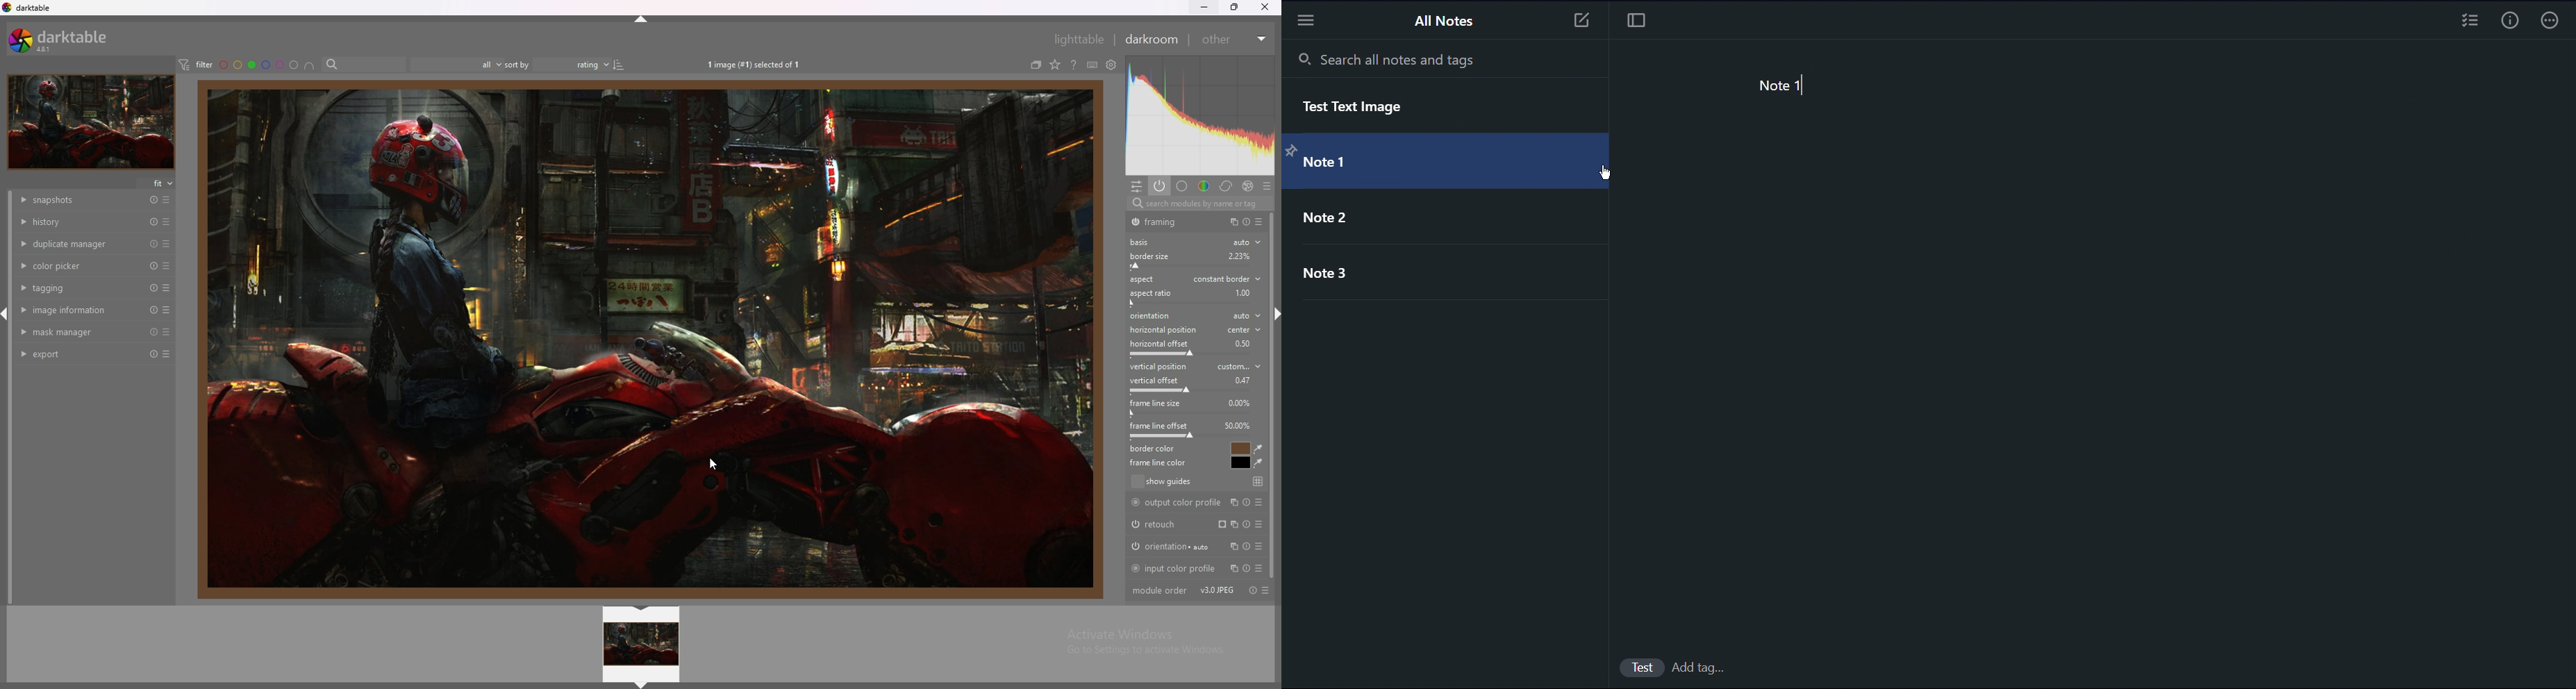 The image size is (2576, 700). What do you see at coordinates (1150, 294) in the screenshot?
I see `aspect ratio` at bounding box center [1150, 294].